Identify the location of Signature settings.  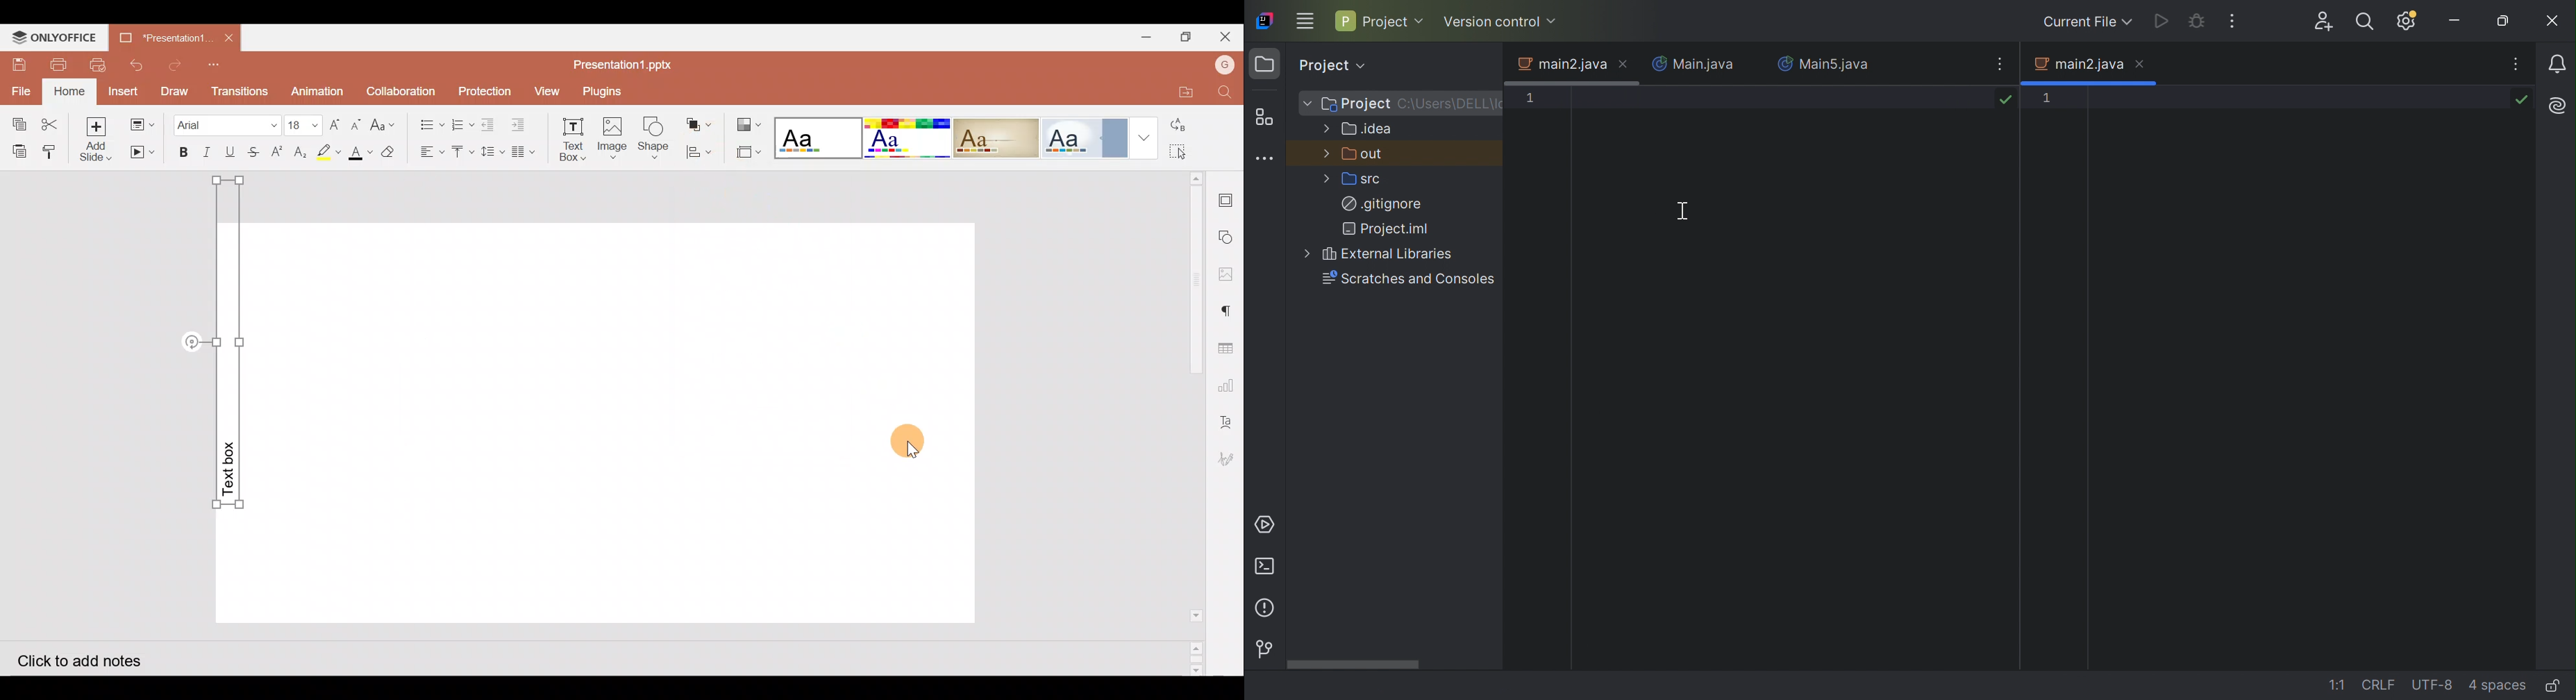
(1227, 461).